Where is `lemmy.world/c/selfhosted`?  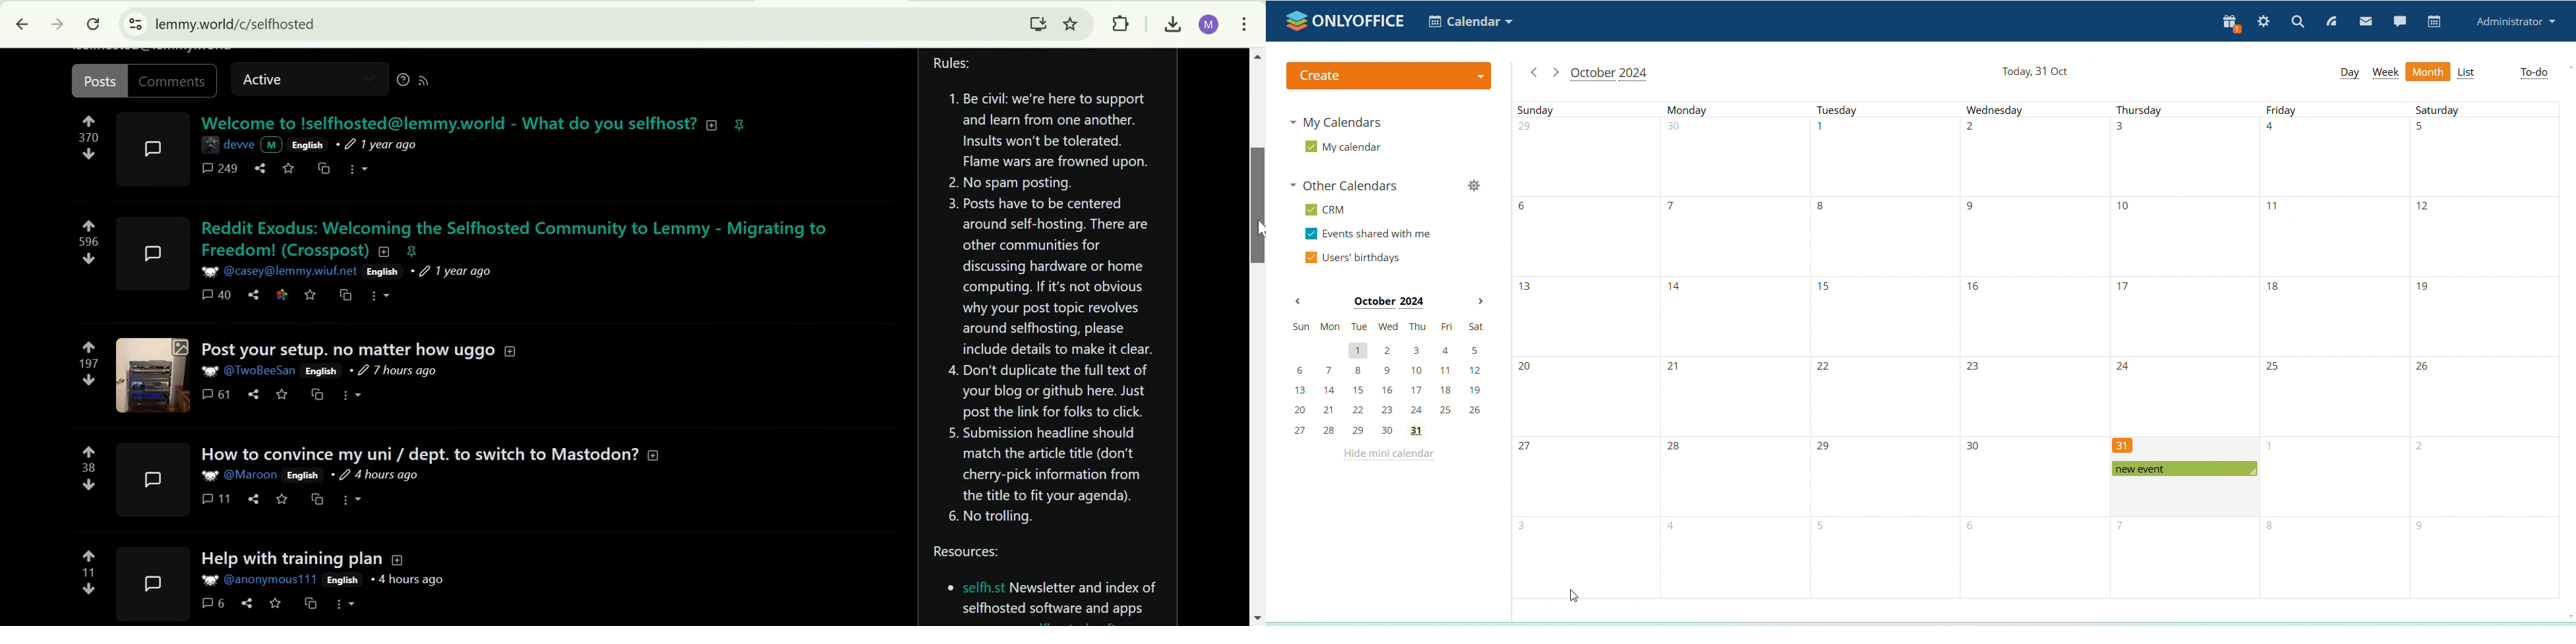
lemmy.world/c/selfhosted is located at coordinates (236, 24).